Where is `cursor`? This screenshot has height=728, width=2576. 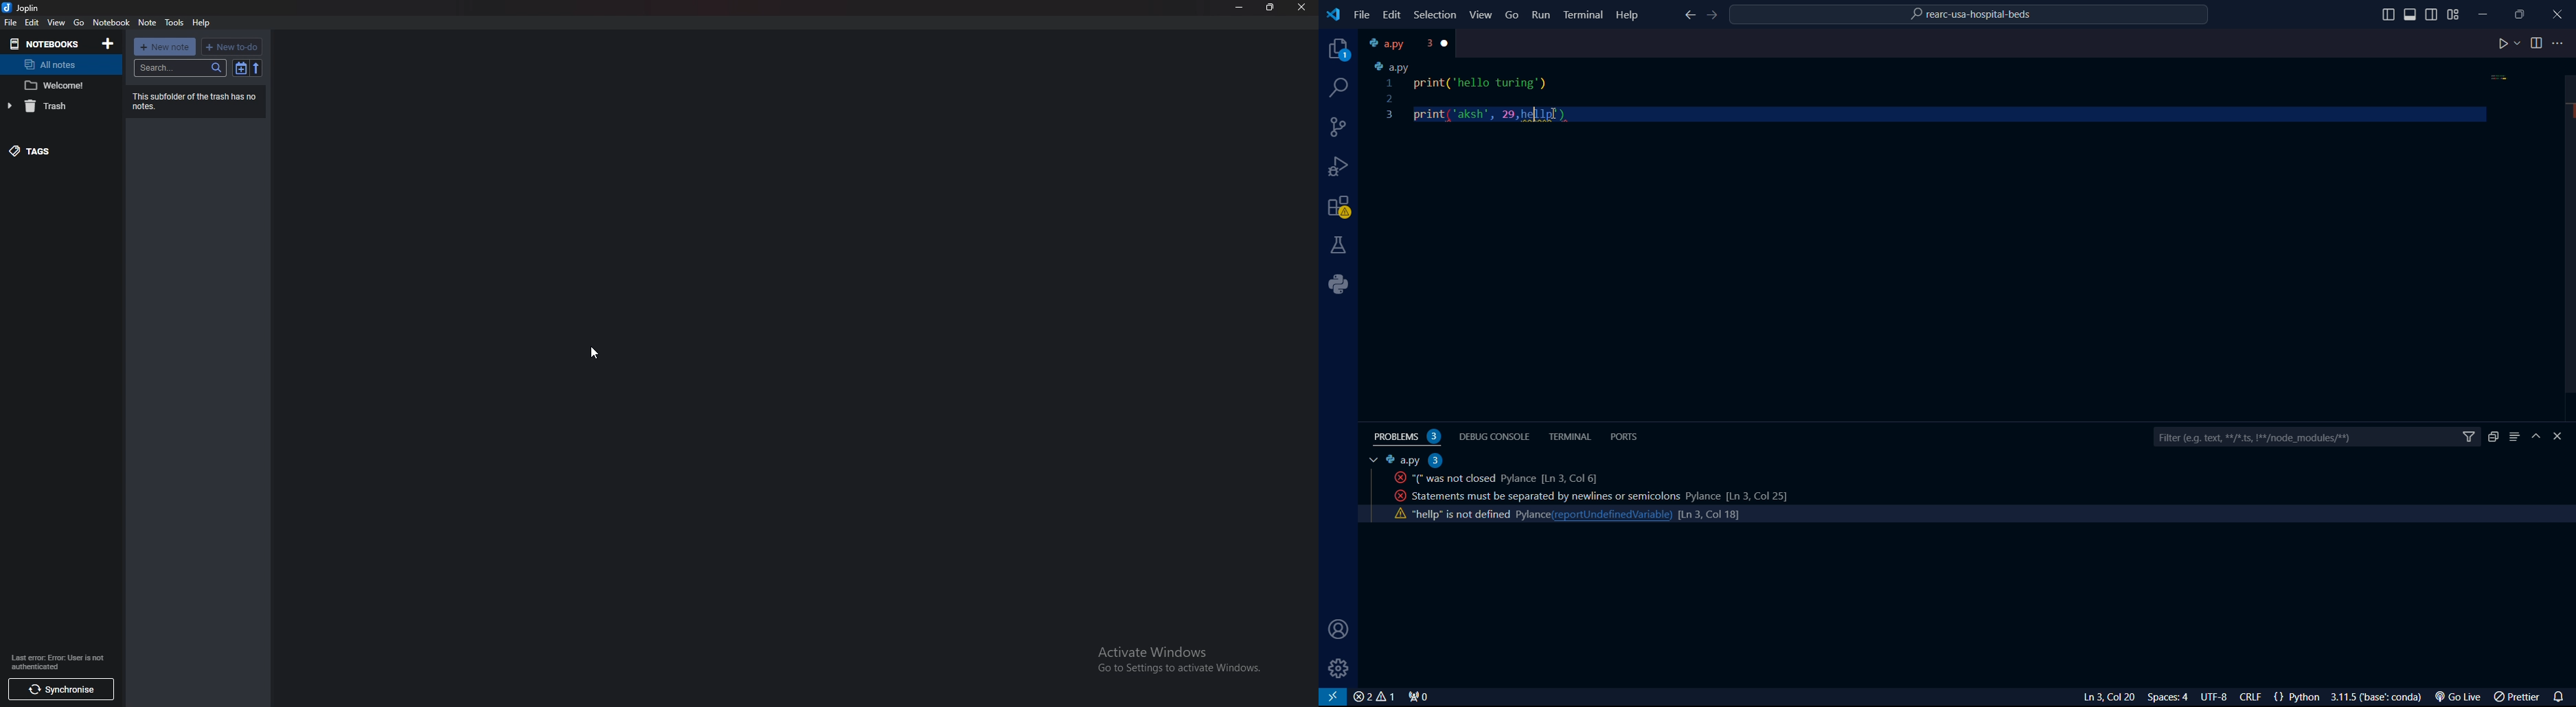
cursor is located at coordinates (1532, 117).